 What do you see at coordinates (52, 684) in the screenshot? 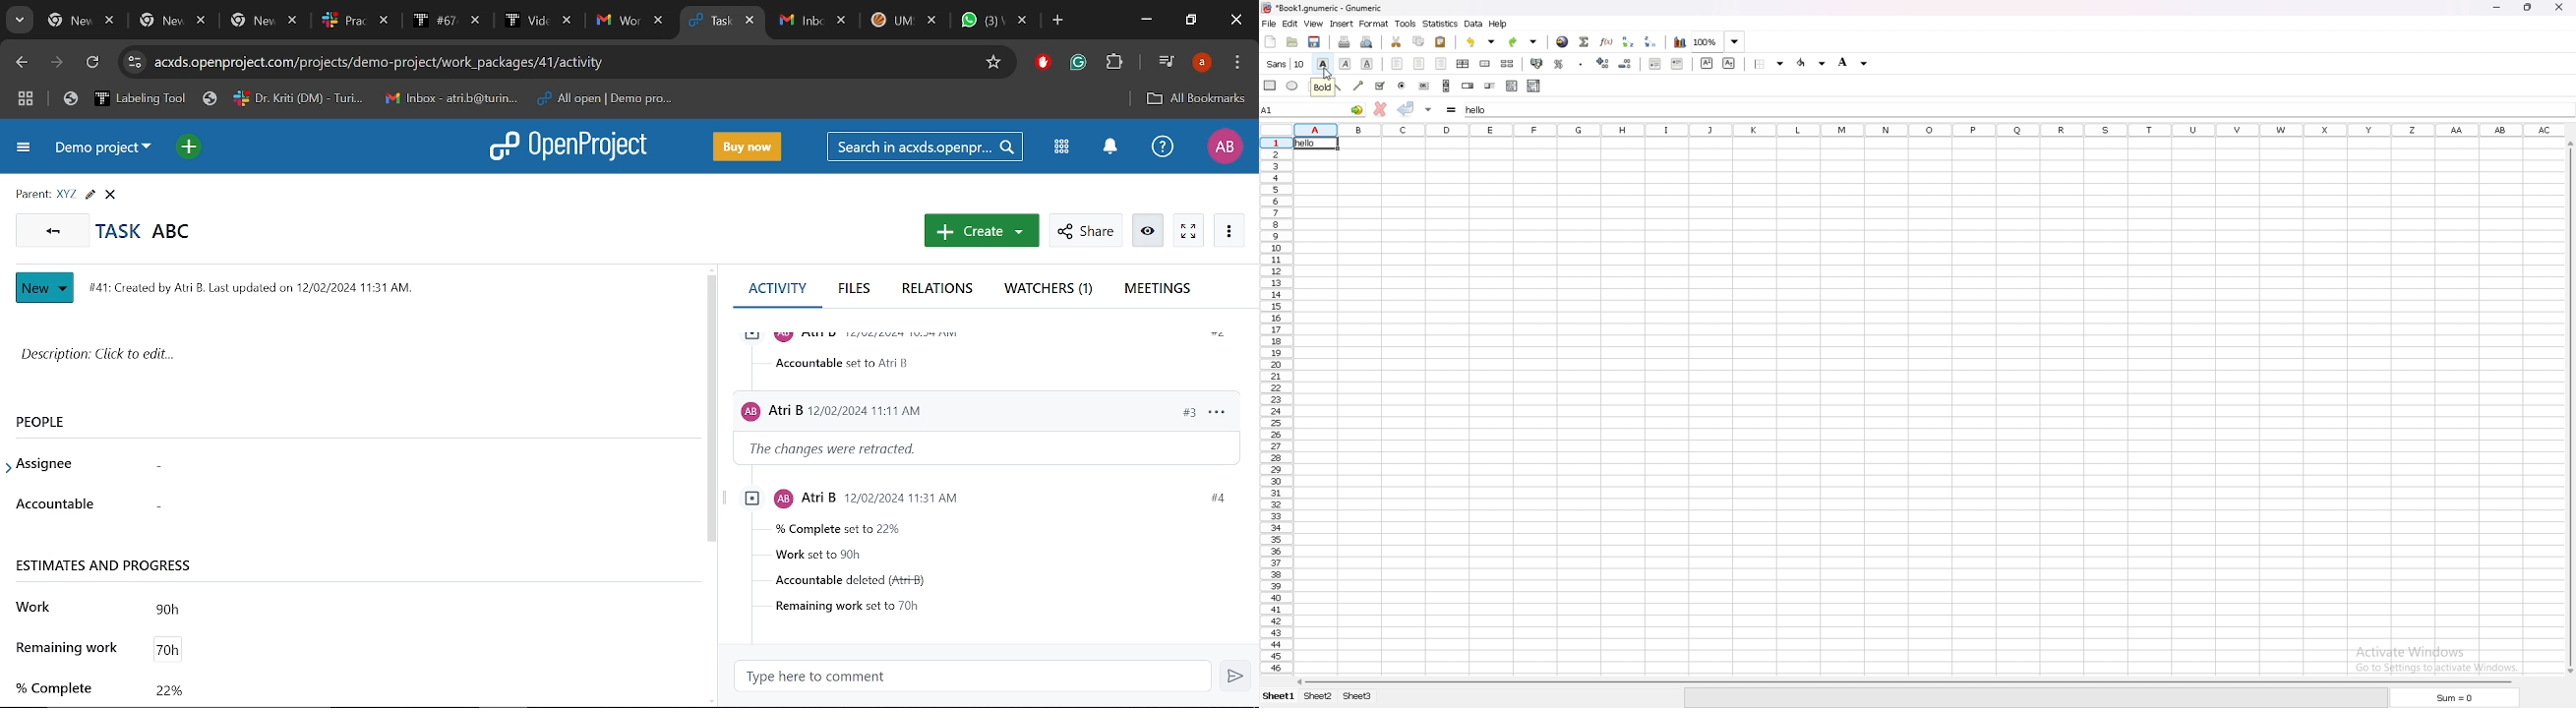
I see `% complete` at bounding box center [52, 684].